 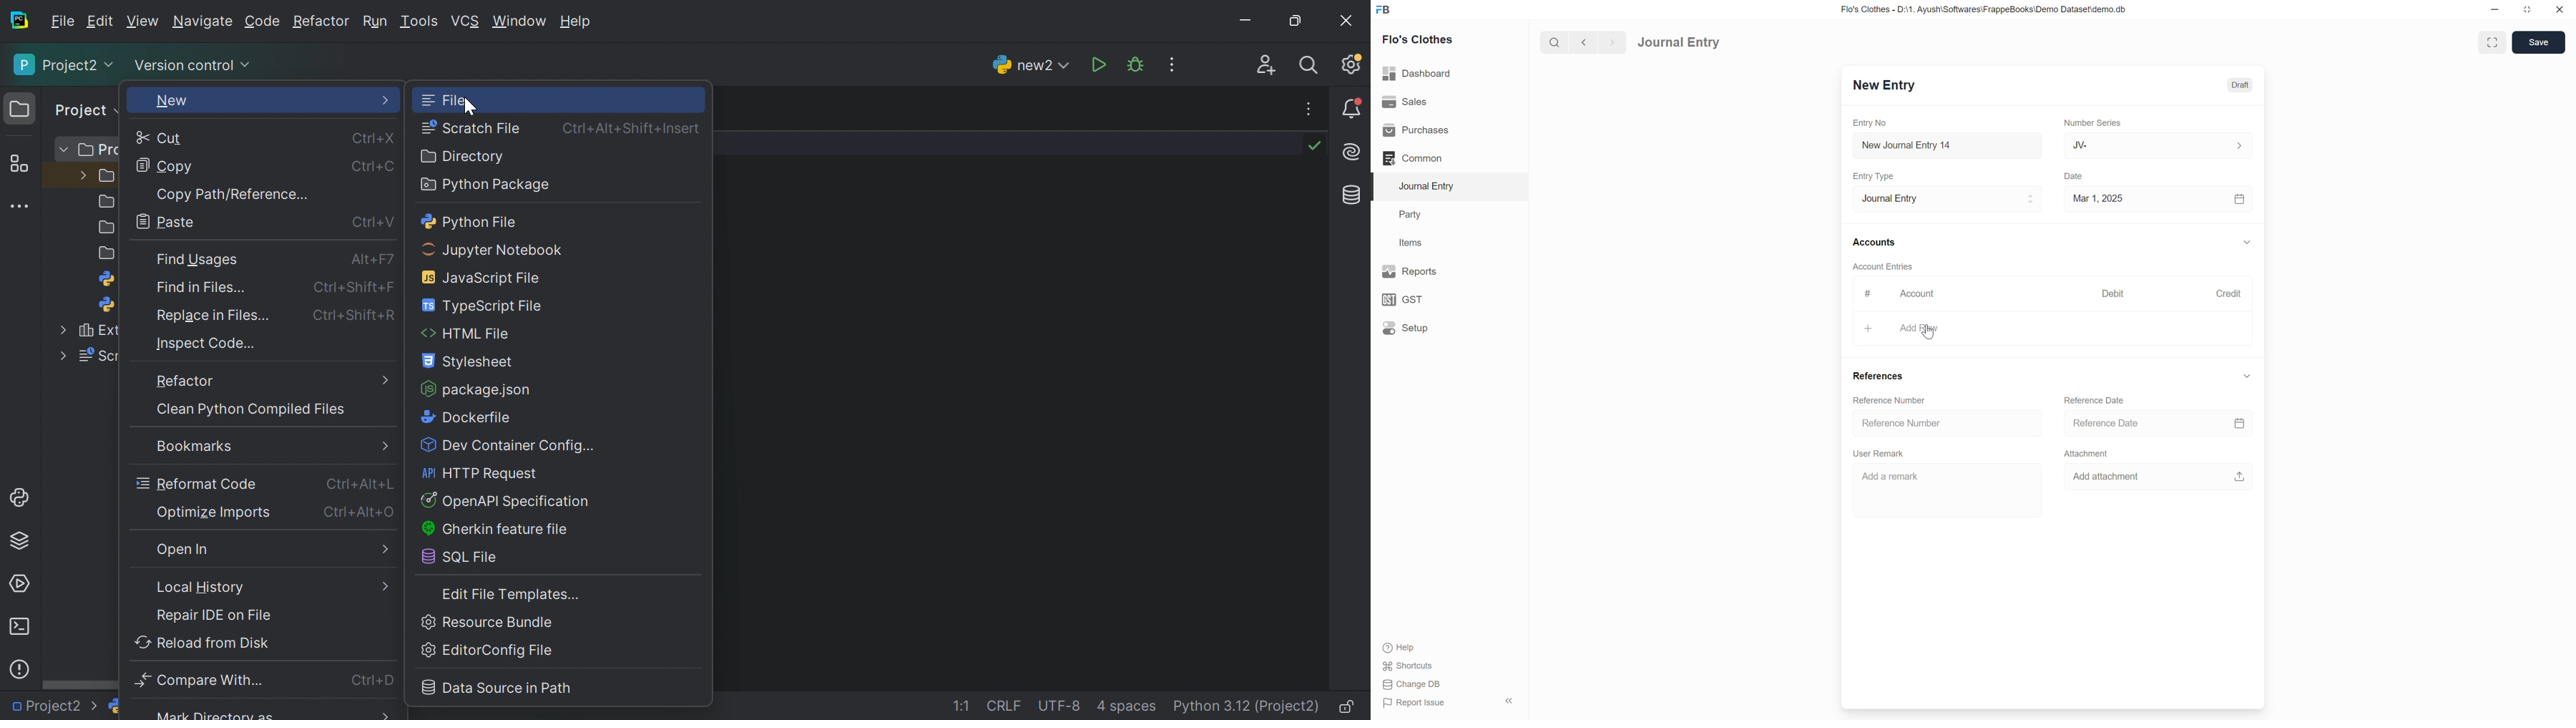 What do you see at coordinates (2114, 477) in the screenshot?
I see `Add attachment` at bounding box center [2114, 477].